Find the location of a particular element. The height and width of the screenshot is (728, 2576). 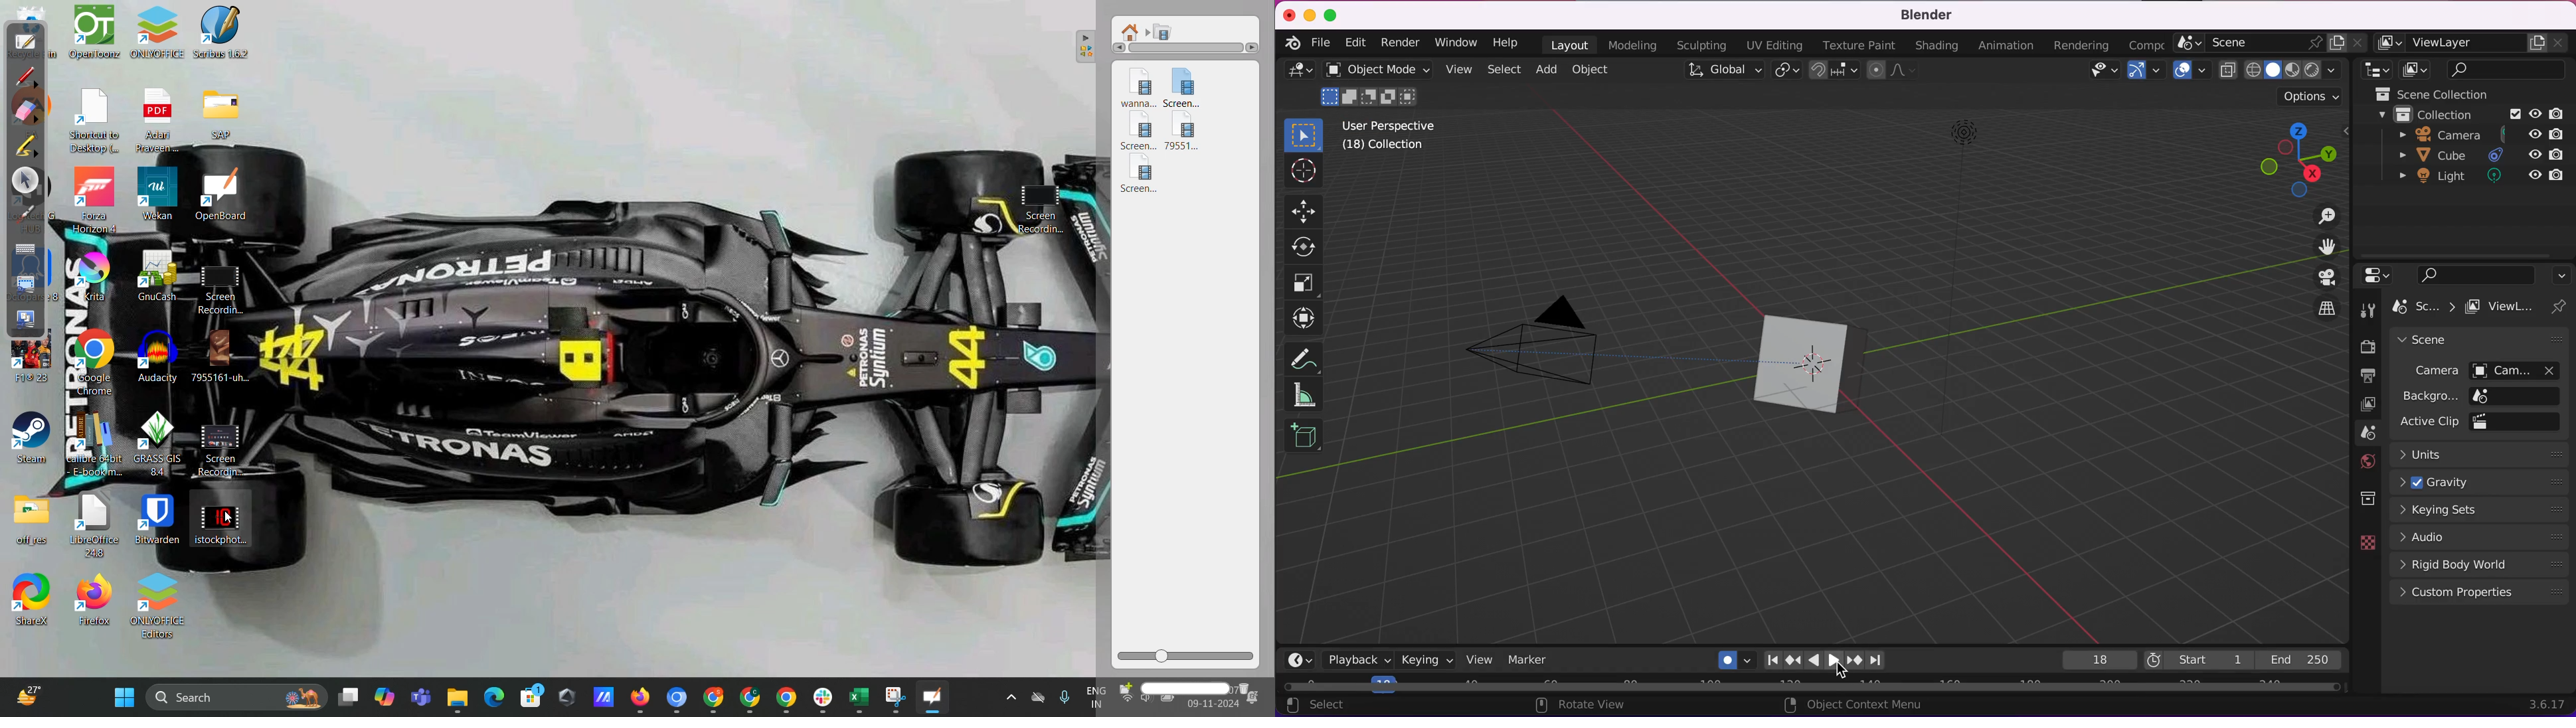

One drive is located at coordinates (1037, 698).